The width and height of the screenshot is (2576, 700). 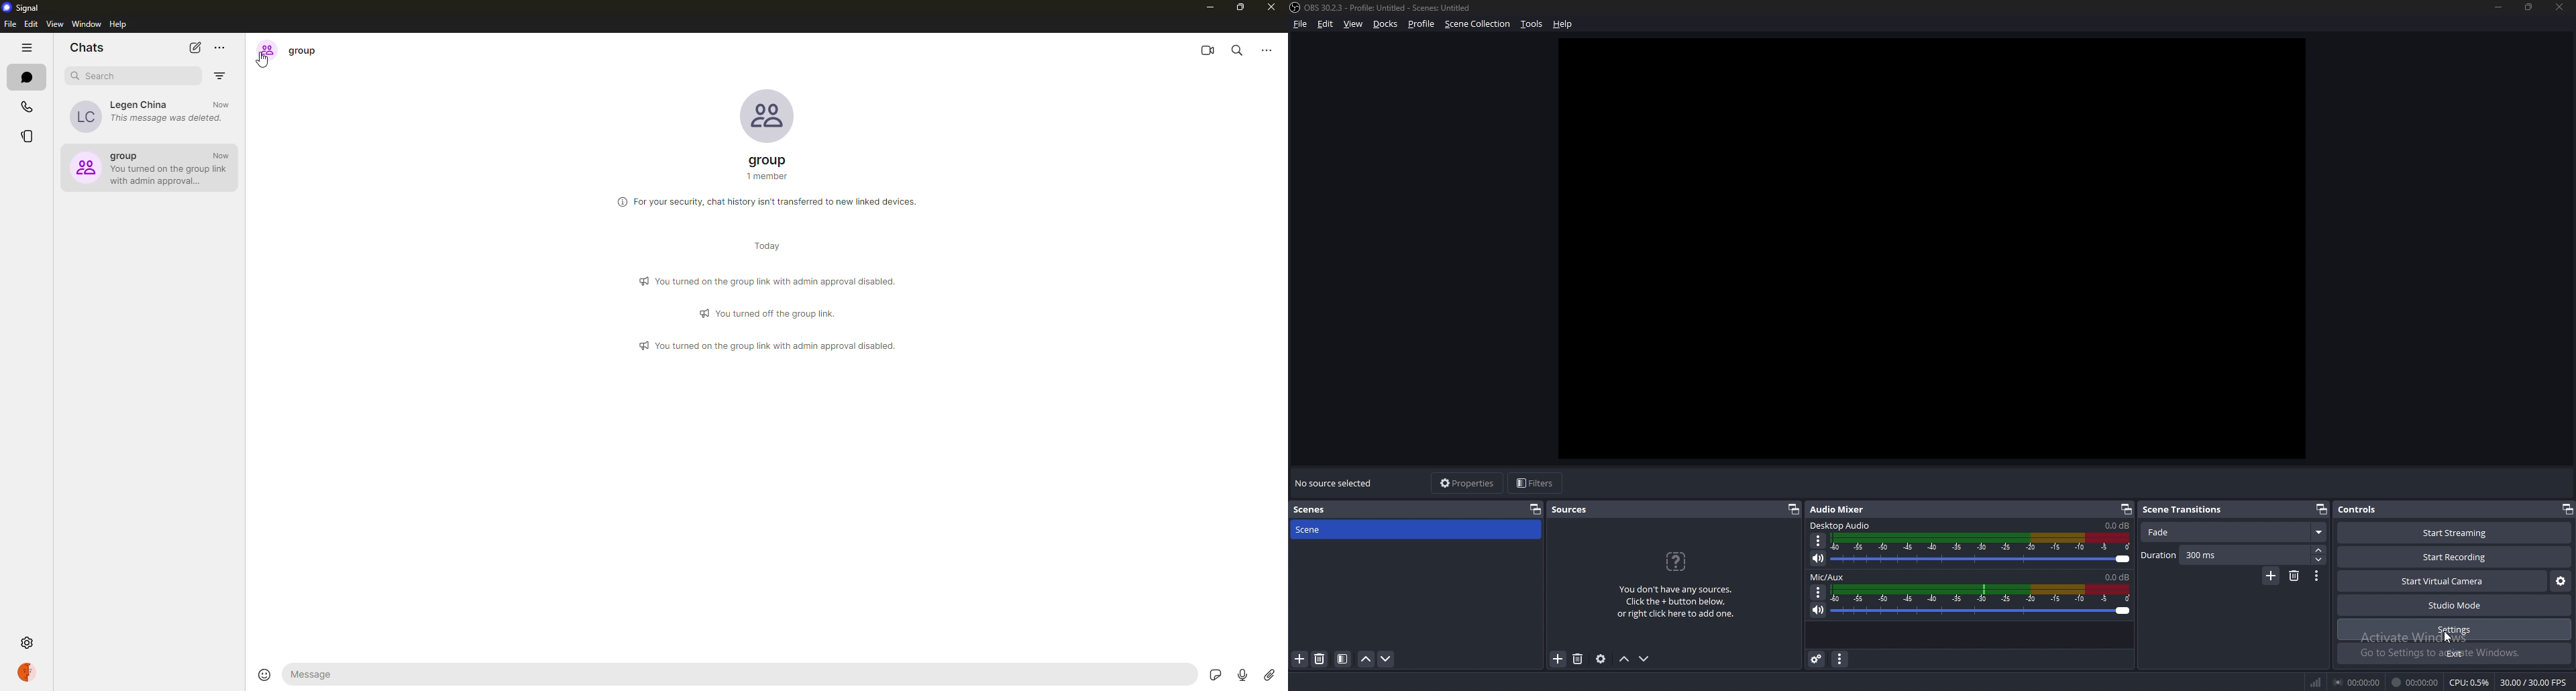 What do you see at coordinates (1386, 659) in the screenshot?
I see `move scene down` at bounding box center [1386, 659].